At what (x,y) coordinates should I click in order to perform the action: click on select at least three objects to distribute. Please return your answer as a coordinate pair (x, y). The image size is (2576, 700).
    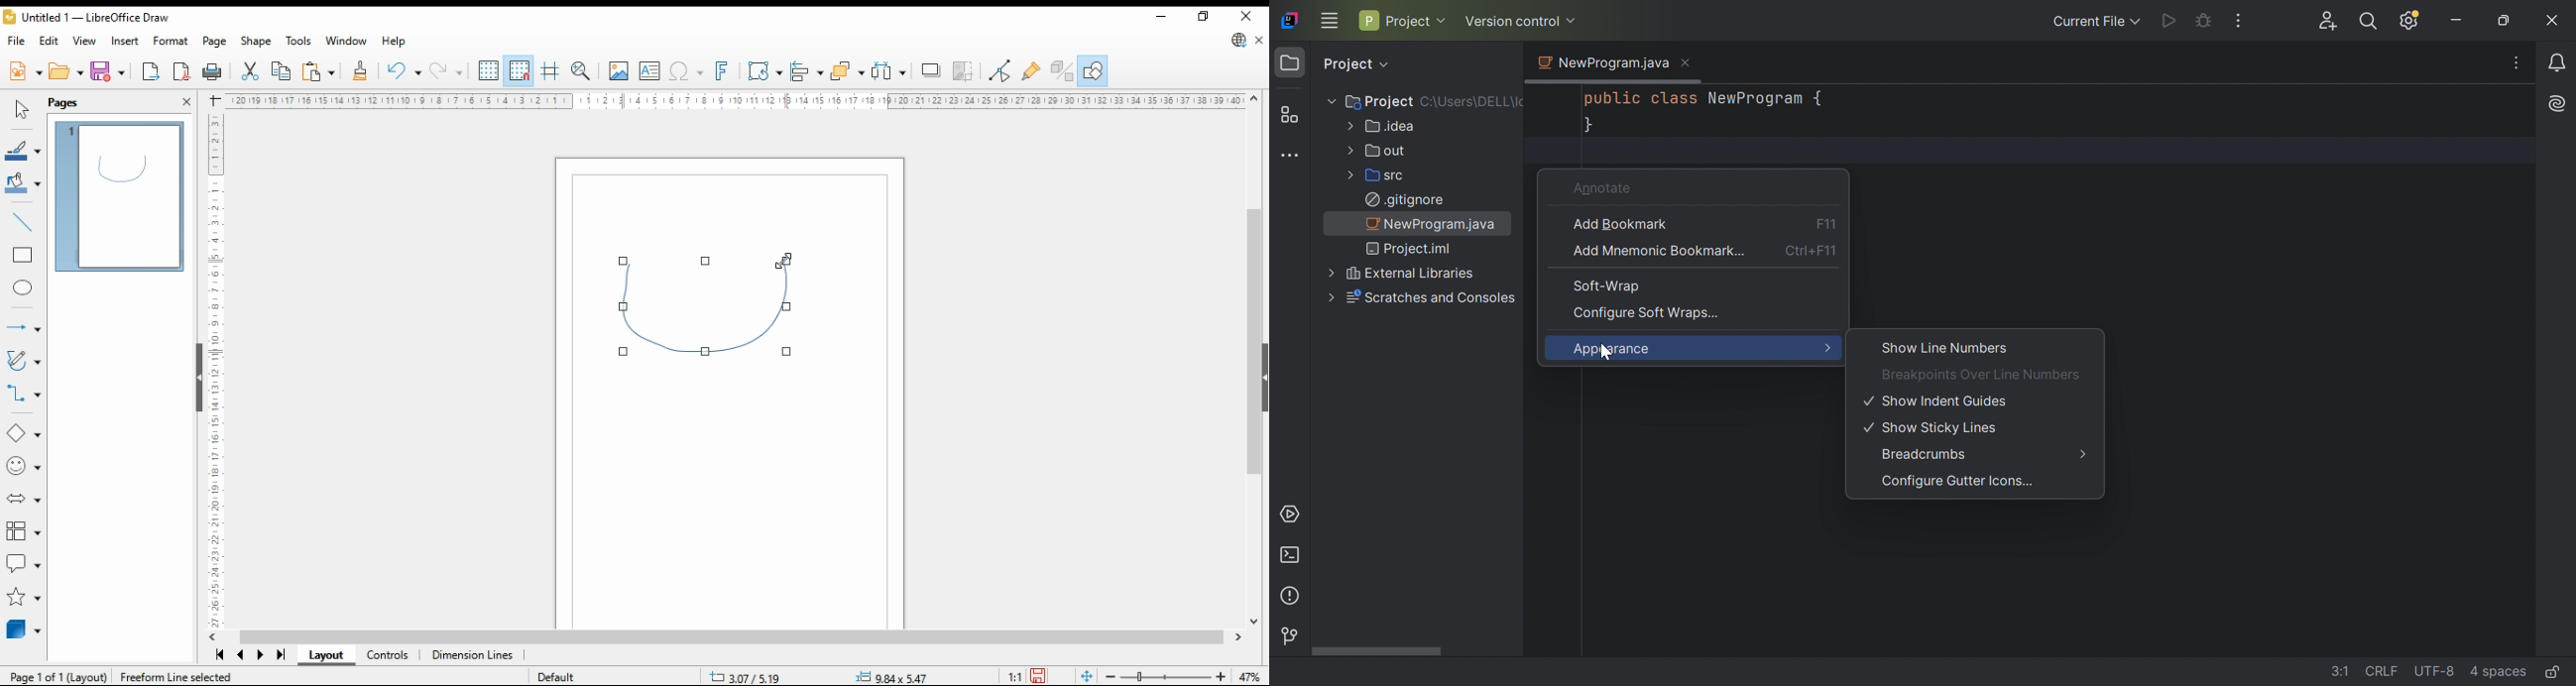
    Looking at the image, I should click on (887, 71).